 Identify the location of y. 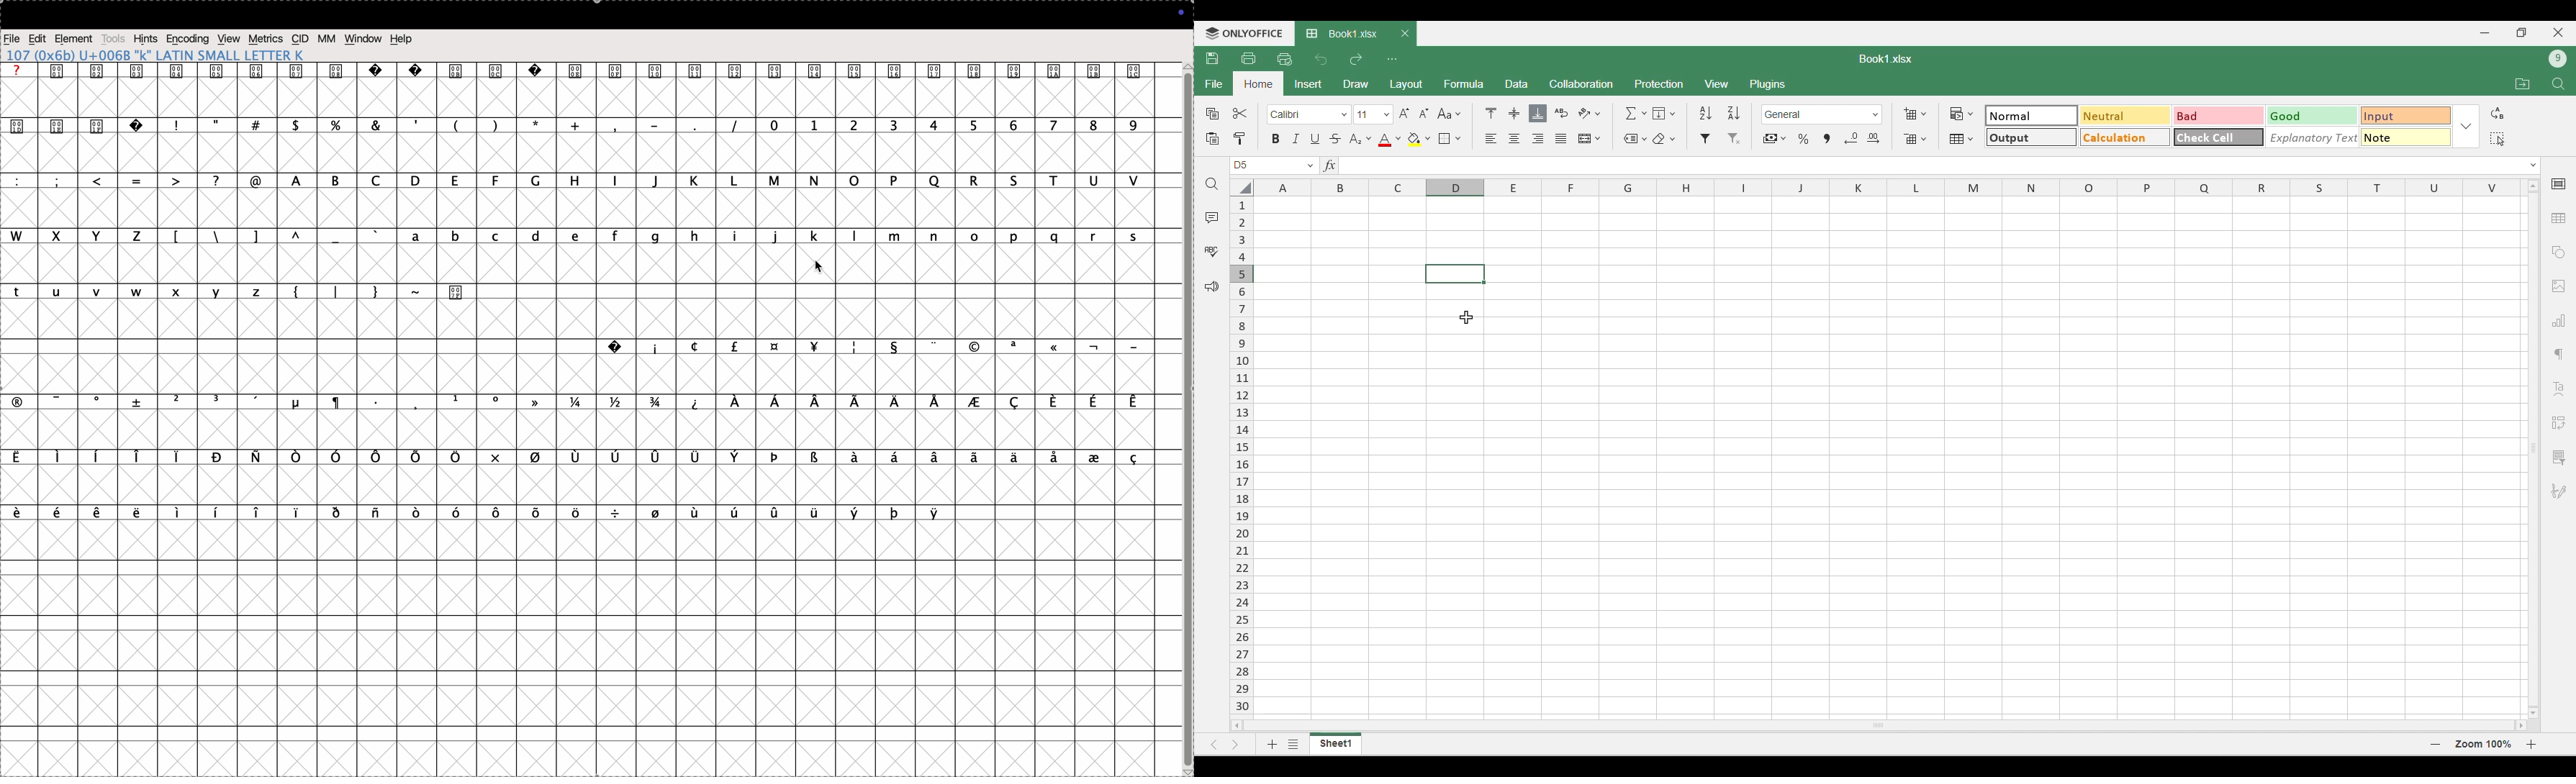
(98, 238).